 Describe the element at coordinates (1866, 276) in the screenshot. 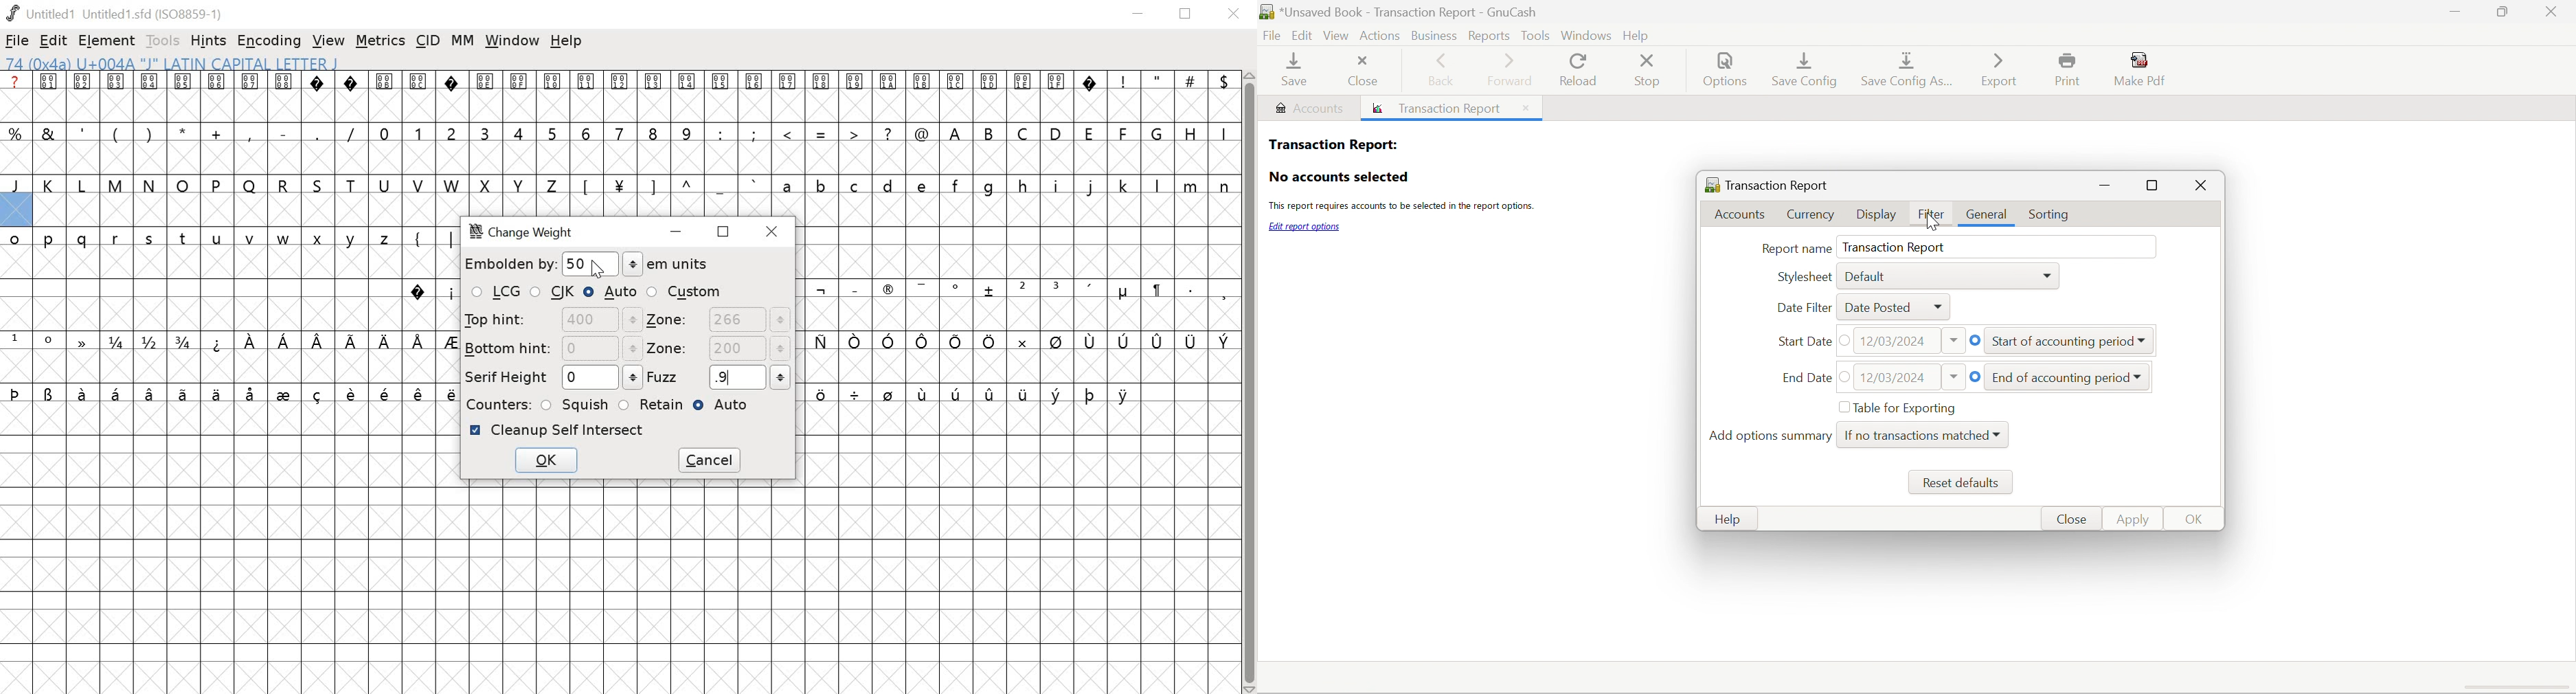

I see `Default` at that location.